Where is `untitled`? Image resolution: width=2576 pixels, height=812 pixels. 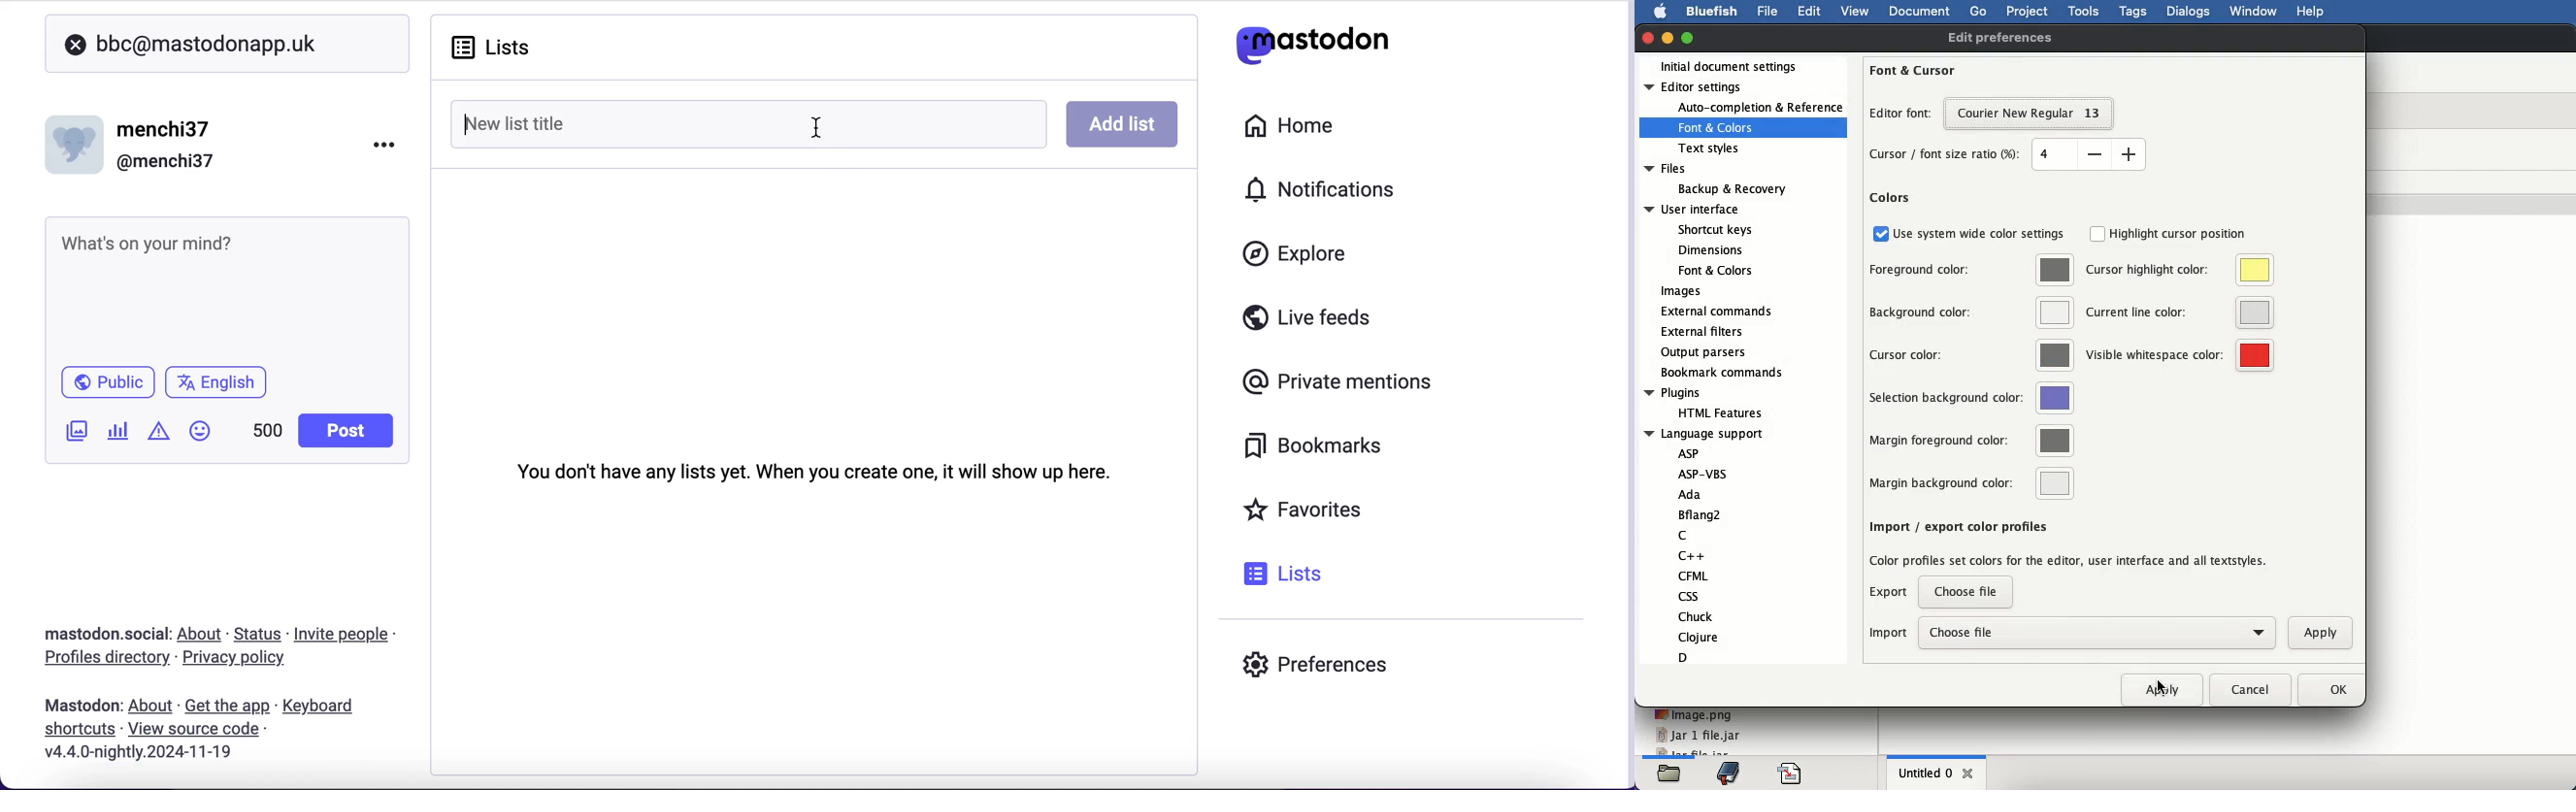 untitled is located at coordinates (1925, 772).